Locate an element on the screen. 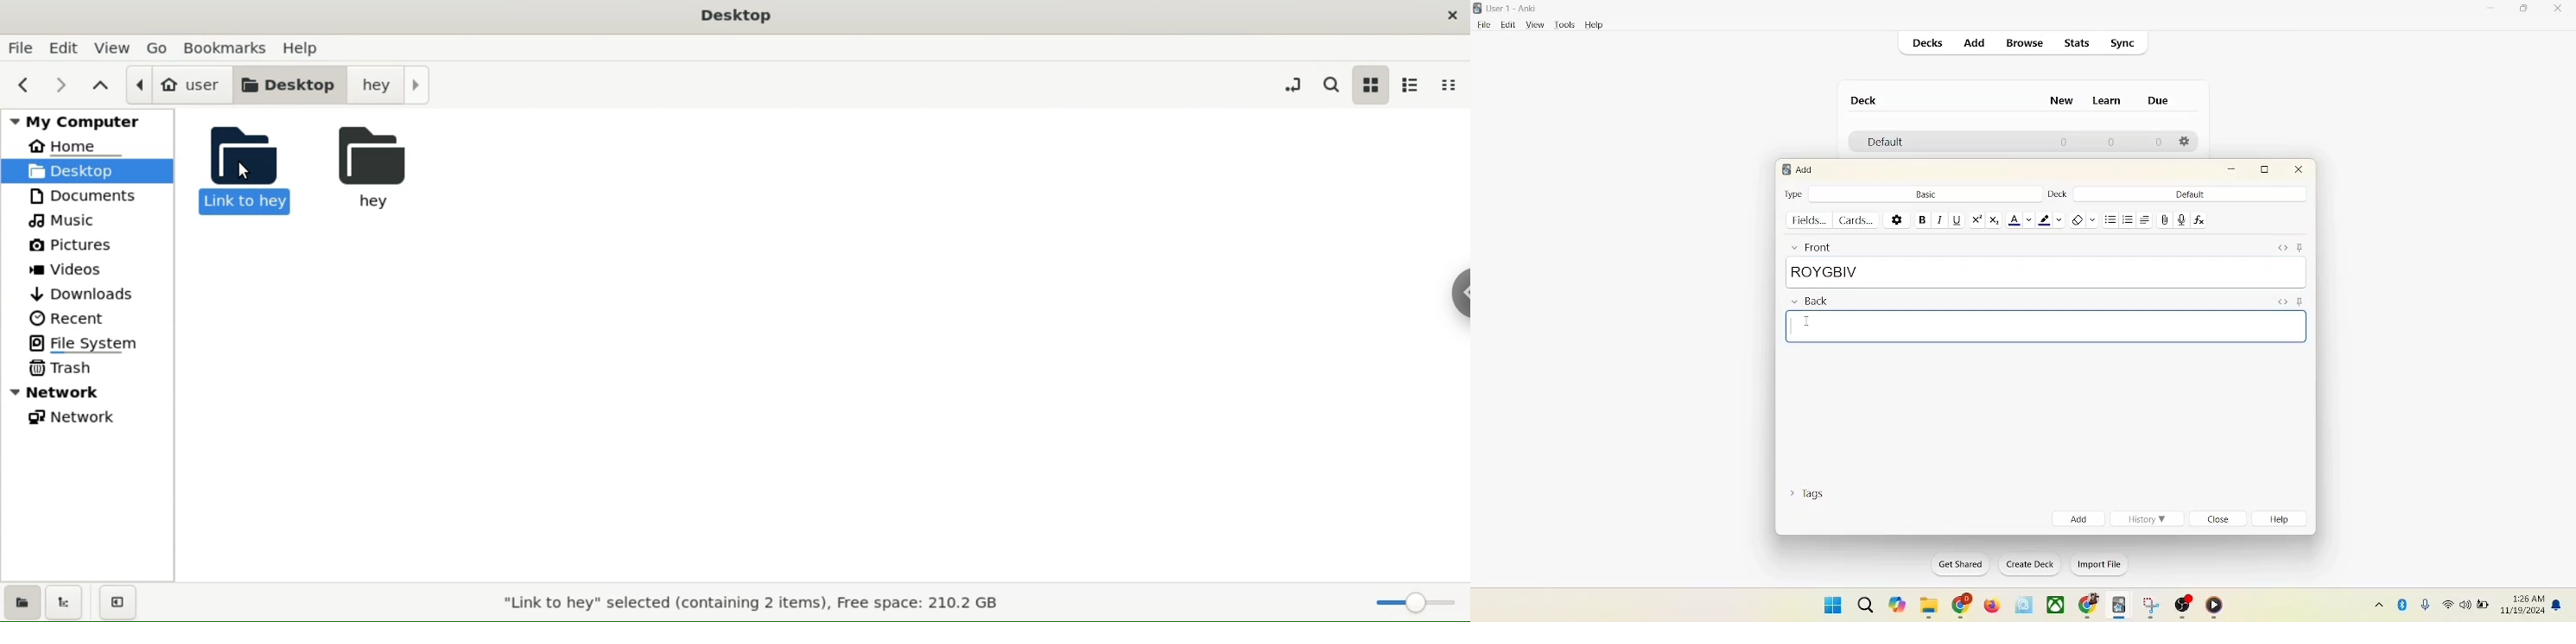 The width and height of the screenshot is (2576, 644). stats is located at coordinates (2078, 44).